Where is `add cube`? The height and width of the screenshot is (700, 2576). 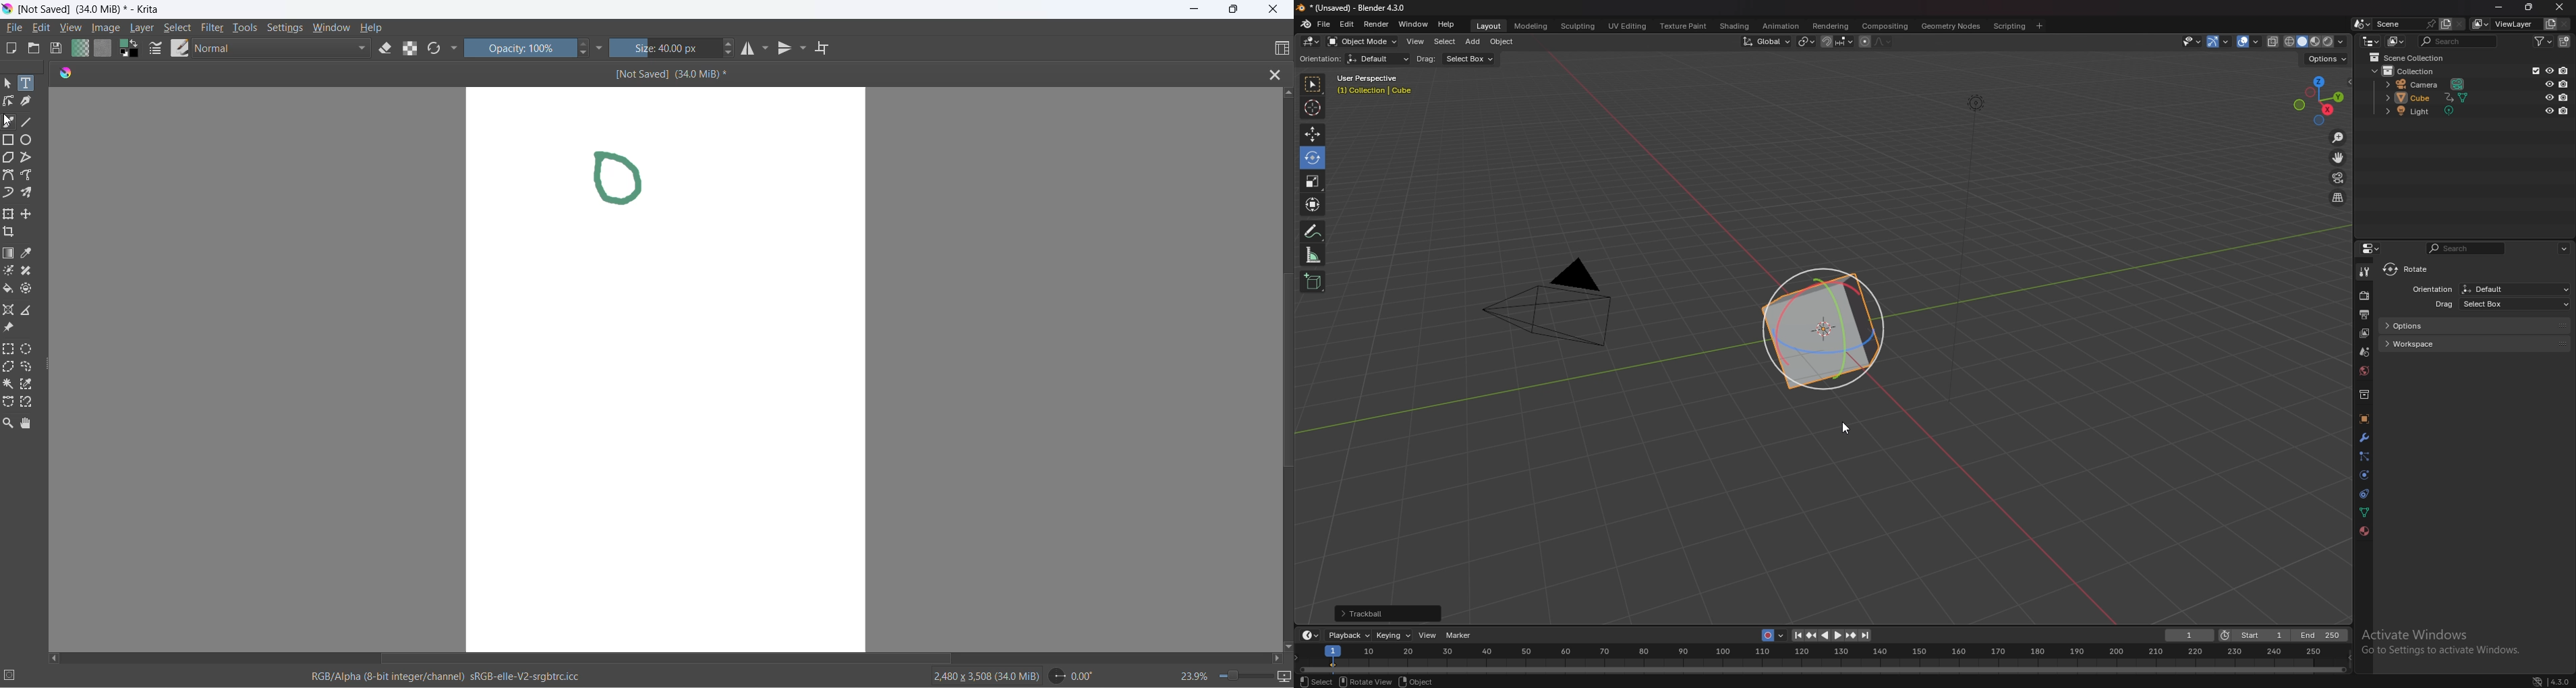
add cube is located at coordinates (1313, 282).